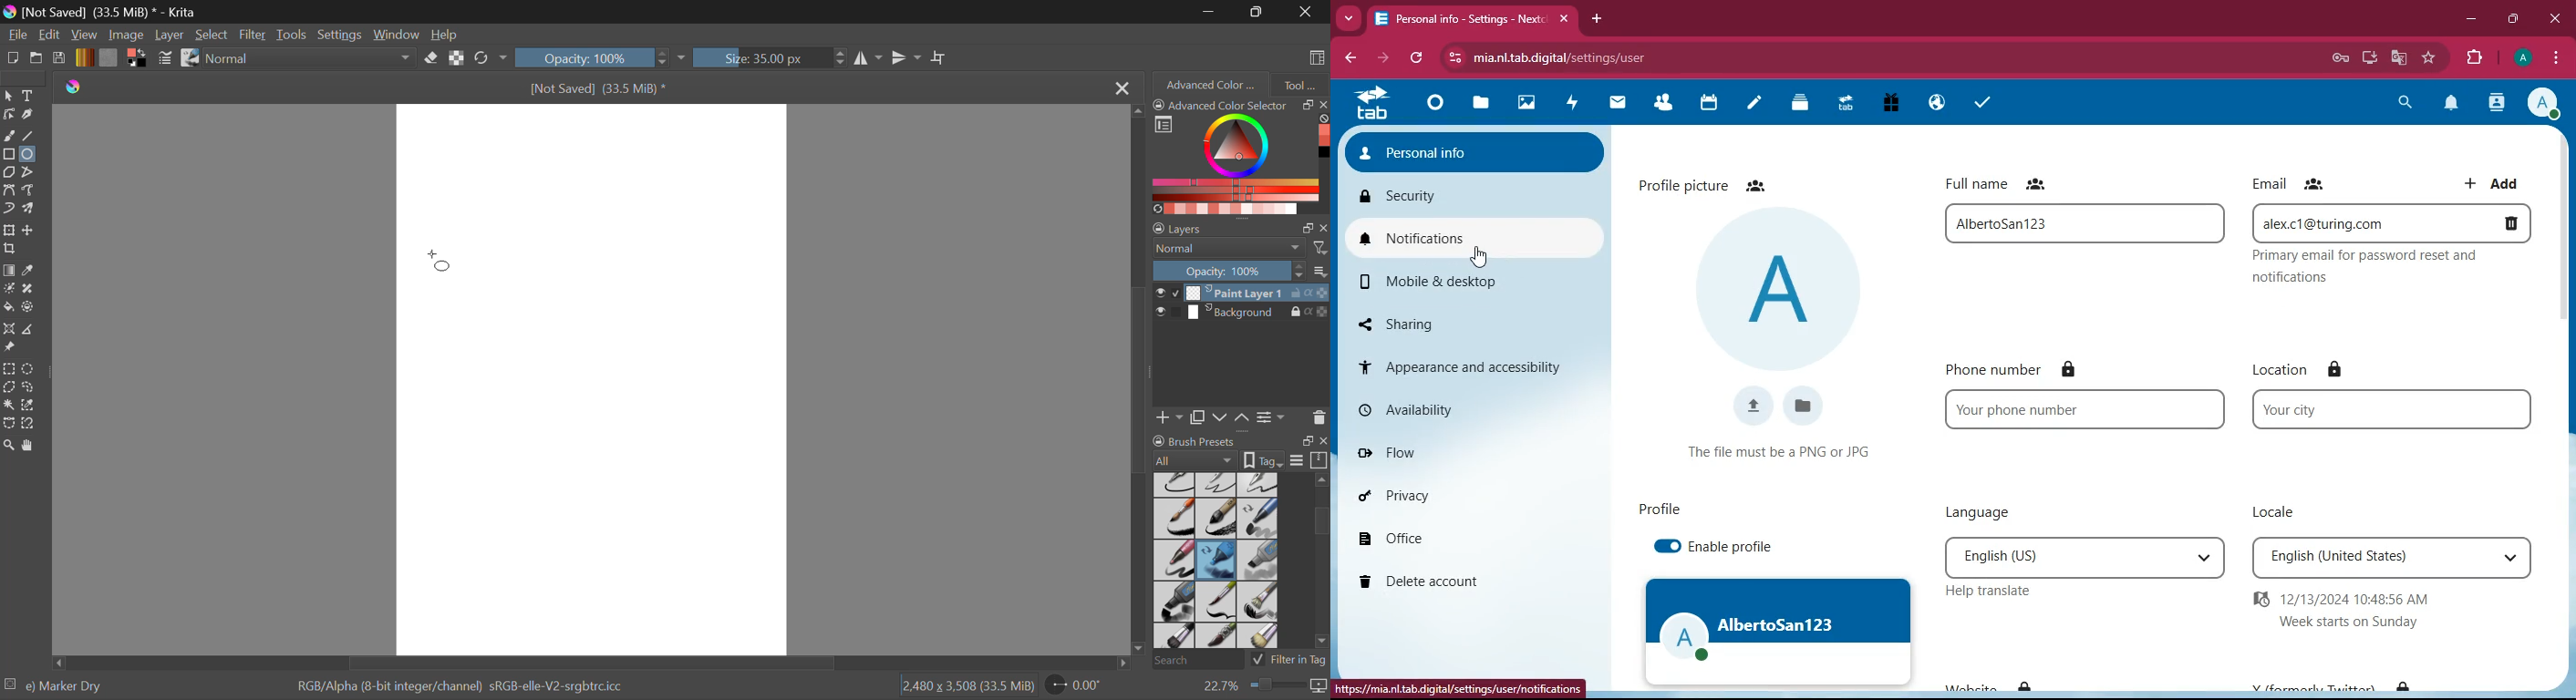  Describe the element at coordinates (1599, 20) in the screenshot. I see `add tab` at that location.